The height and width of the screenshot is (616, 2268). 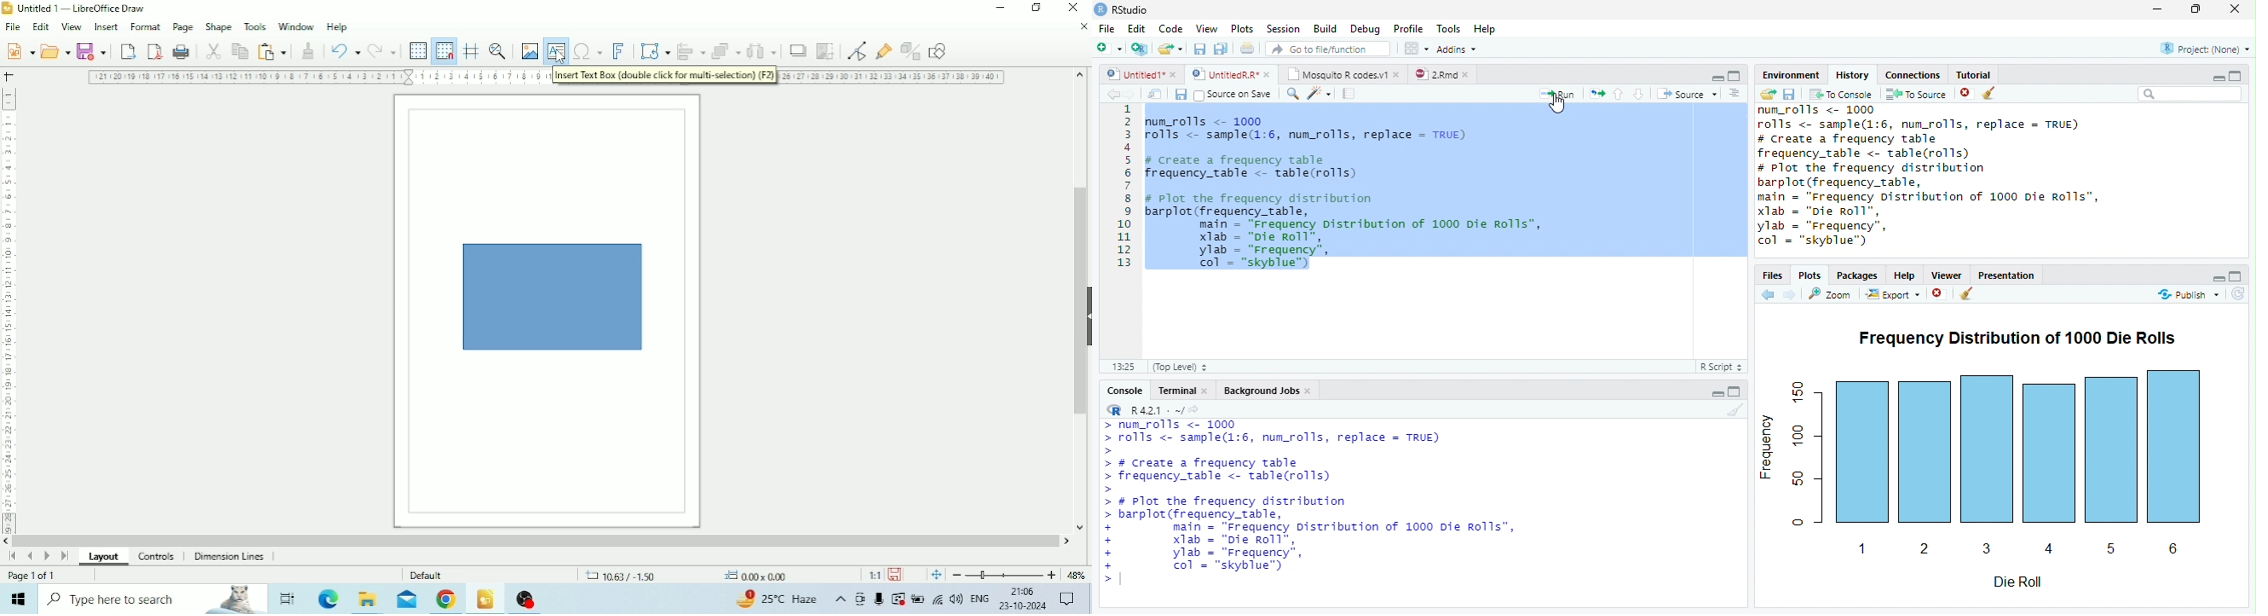 What do you see at coordinates (1221, 49) in the screenshot?
I see `Save all open files` at bounding box center [1221, 49].